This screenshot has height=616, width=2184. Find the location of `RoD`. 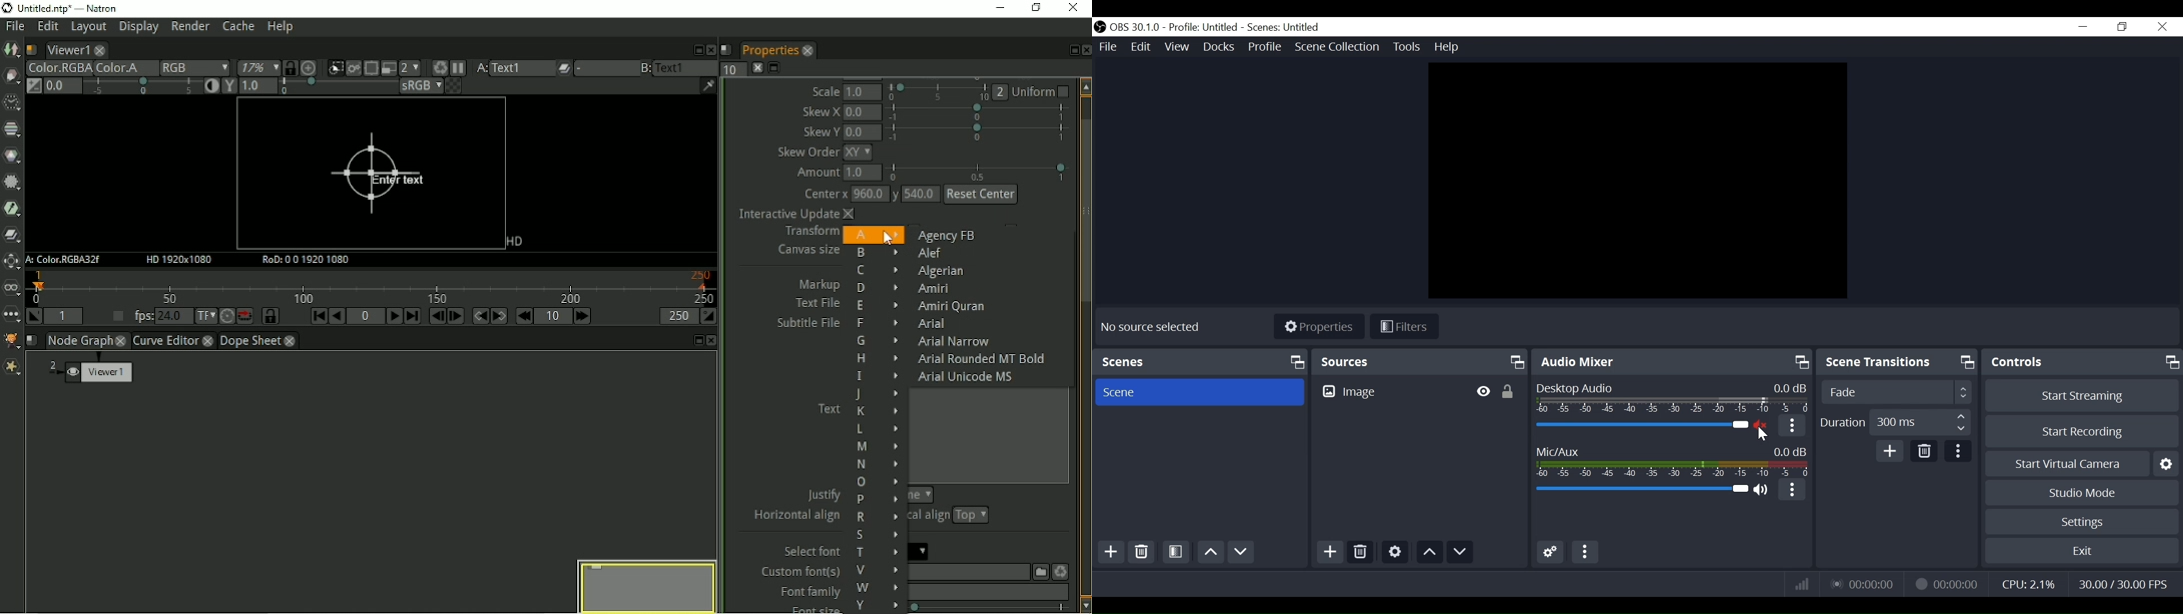

RoD is located at coordinates (307, 260).